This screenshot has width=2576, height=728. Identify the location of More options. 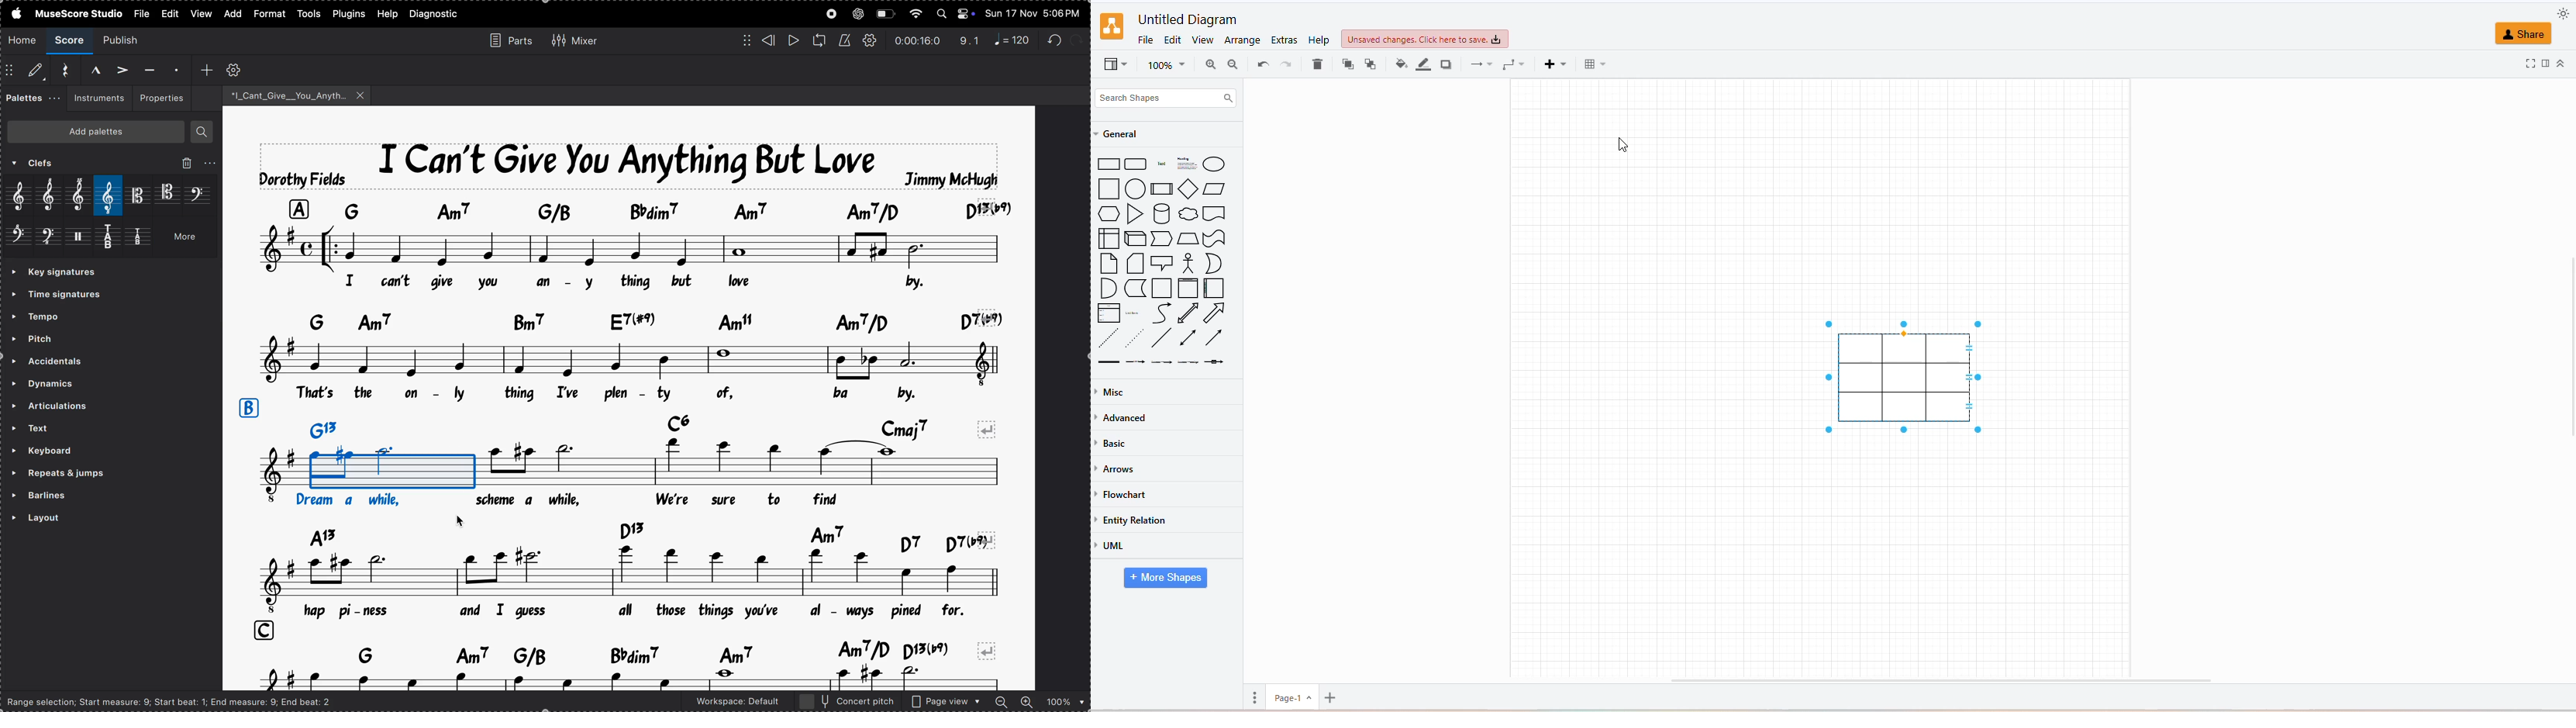
(212, 160).